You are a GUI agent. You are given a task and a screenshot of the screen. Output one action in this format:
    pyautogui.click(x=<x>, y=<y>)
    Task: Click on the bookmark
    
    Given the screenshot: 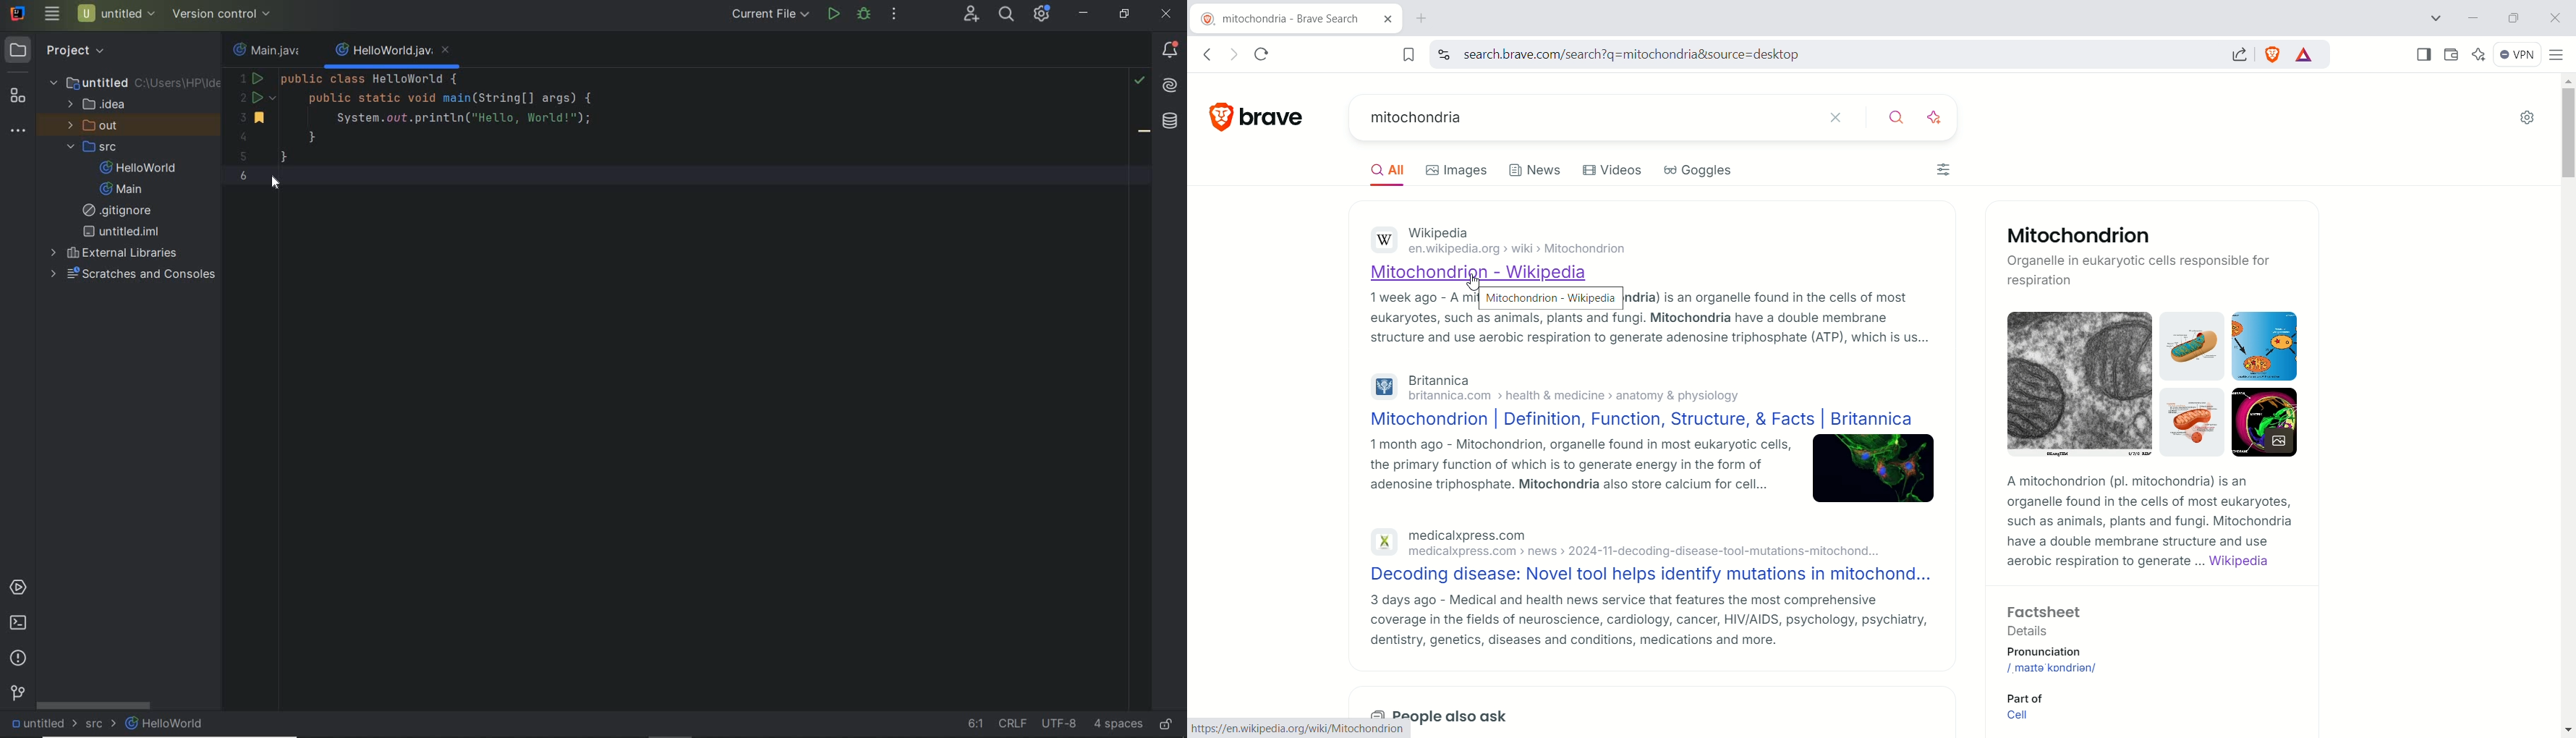 What is the action you would take?
    pyautogui.click(x=1410, y=57)
    